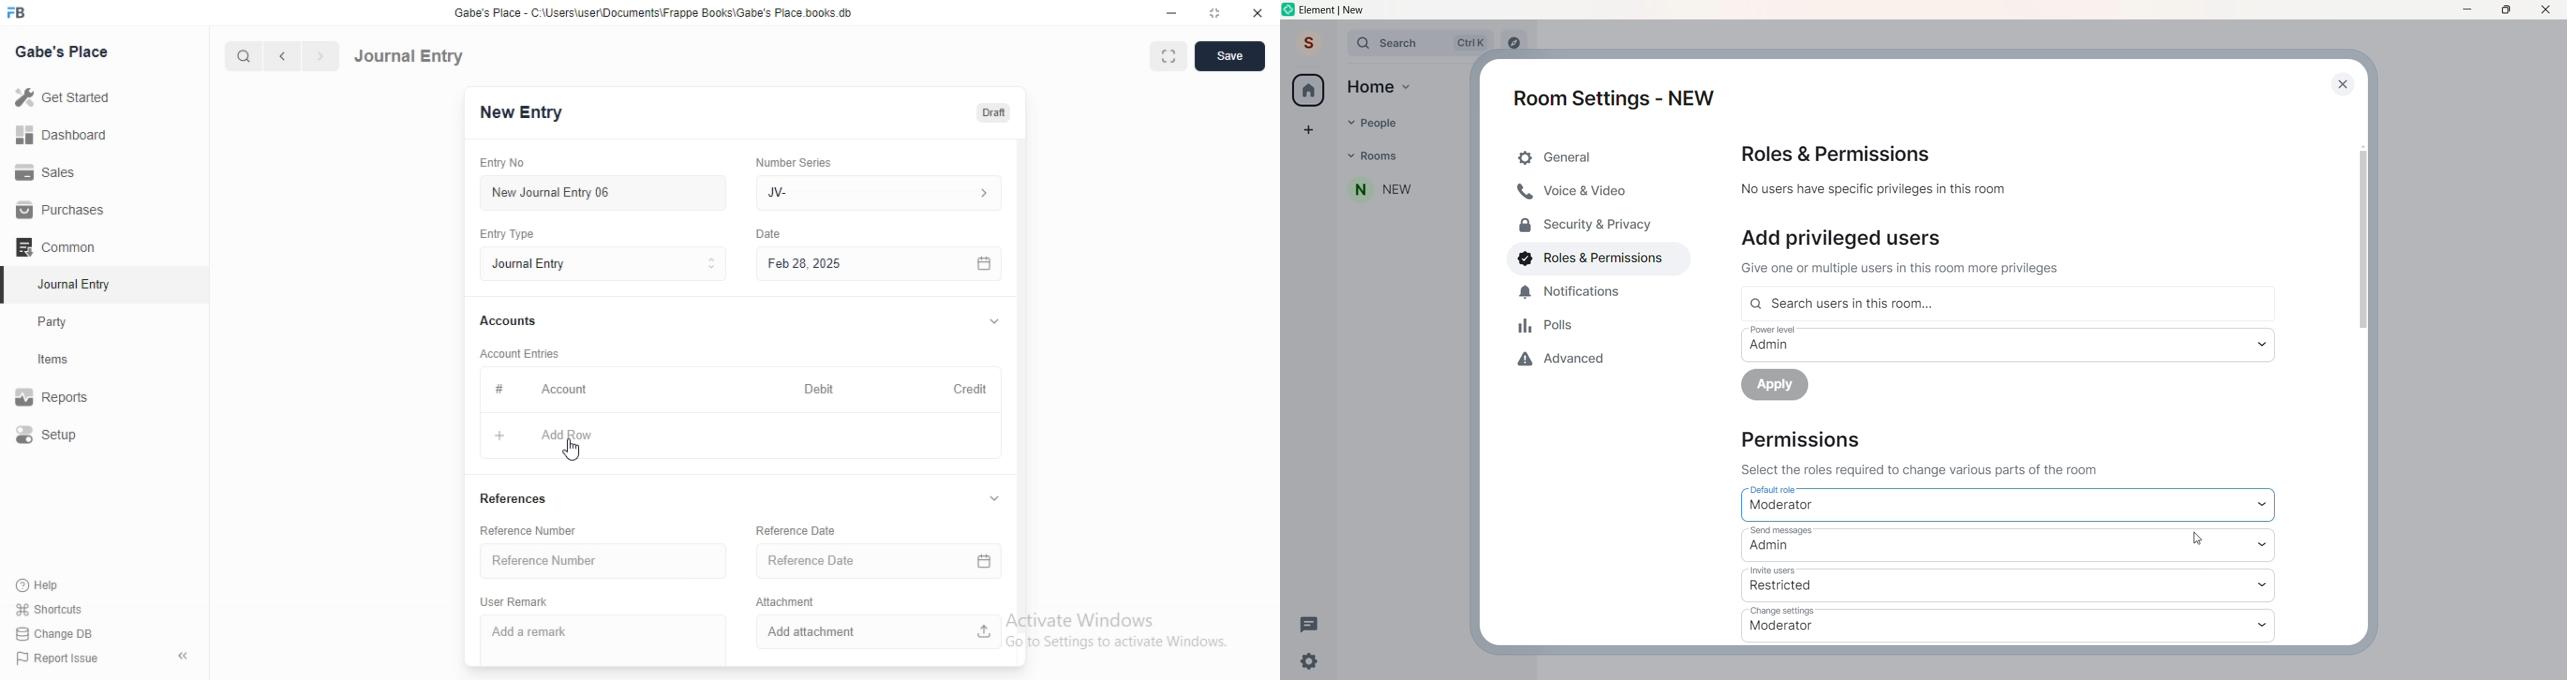 The height and width of the screenshot is (700, 2576). I want to click on close dialog, so click(2340, 84).